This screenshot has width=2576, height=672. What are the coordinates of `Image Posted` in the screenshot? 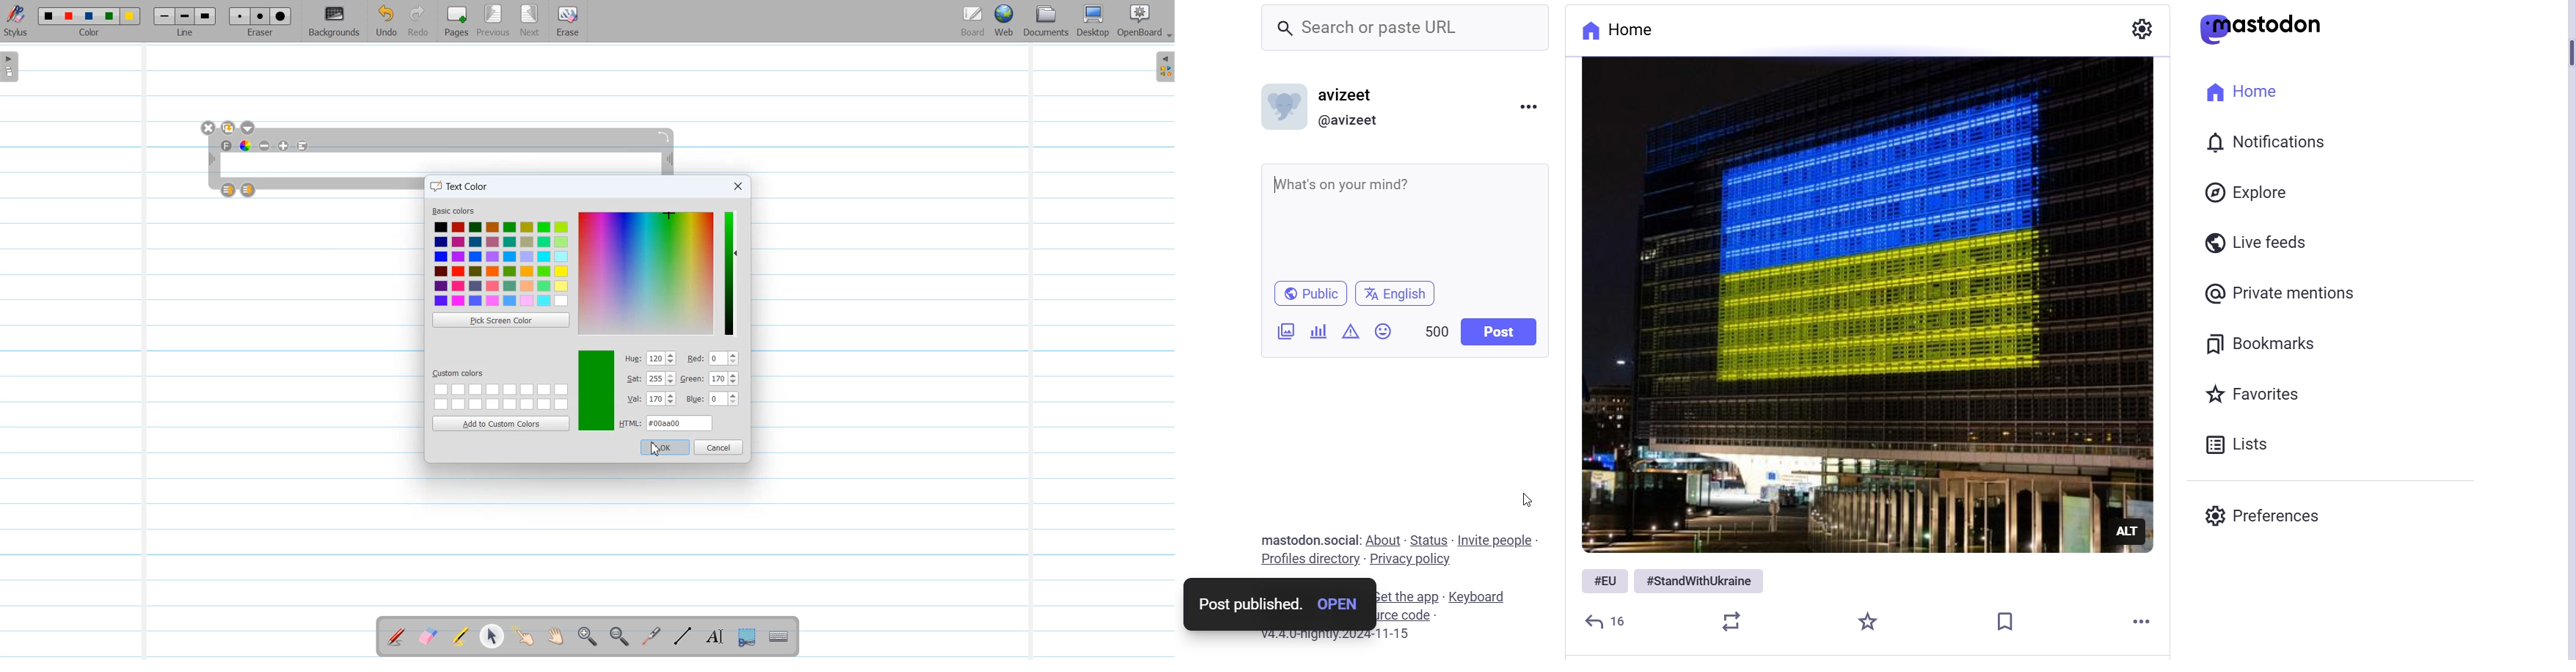 It's located at (1859, 305).